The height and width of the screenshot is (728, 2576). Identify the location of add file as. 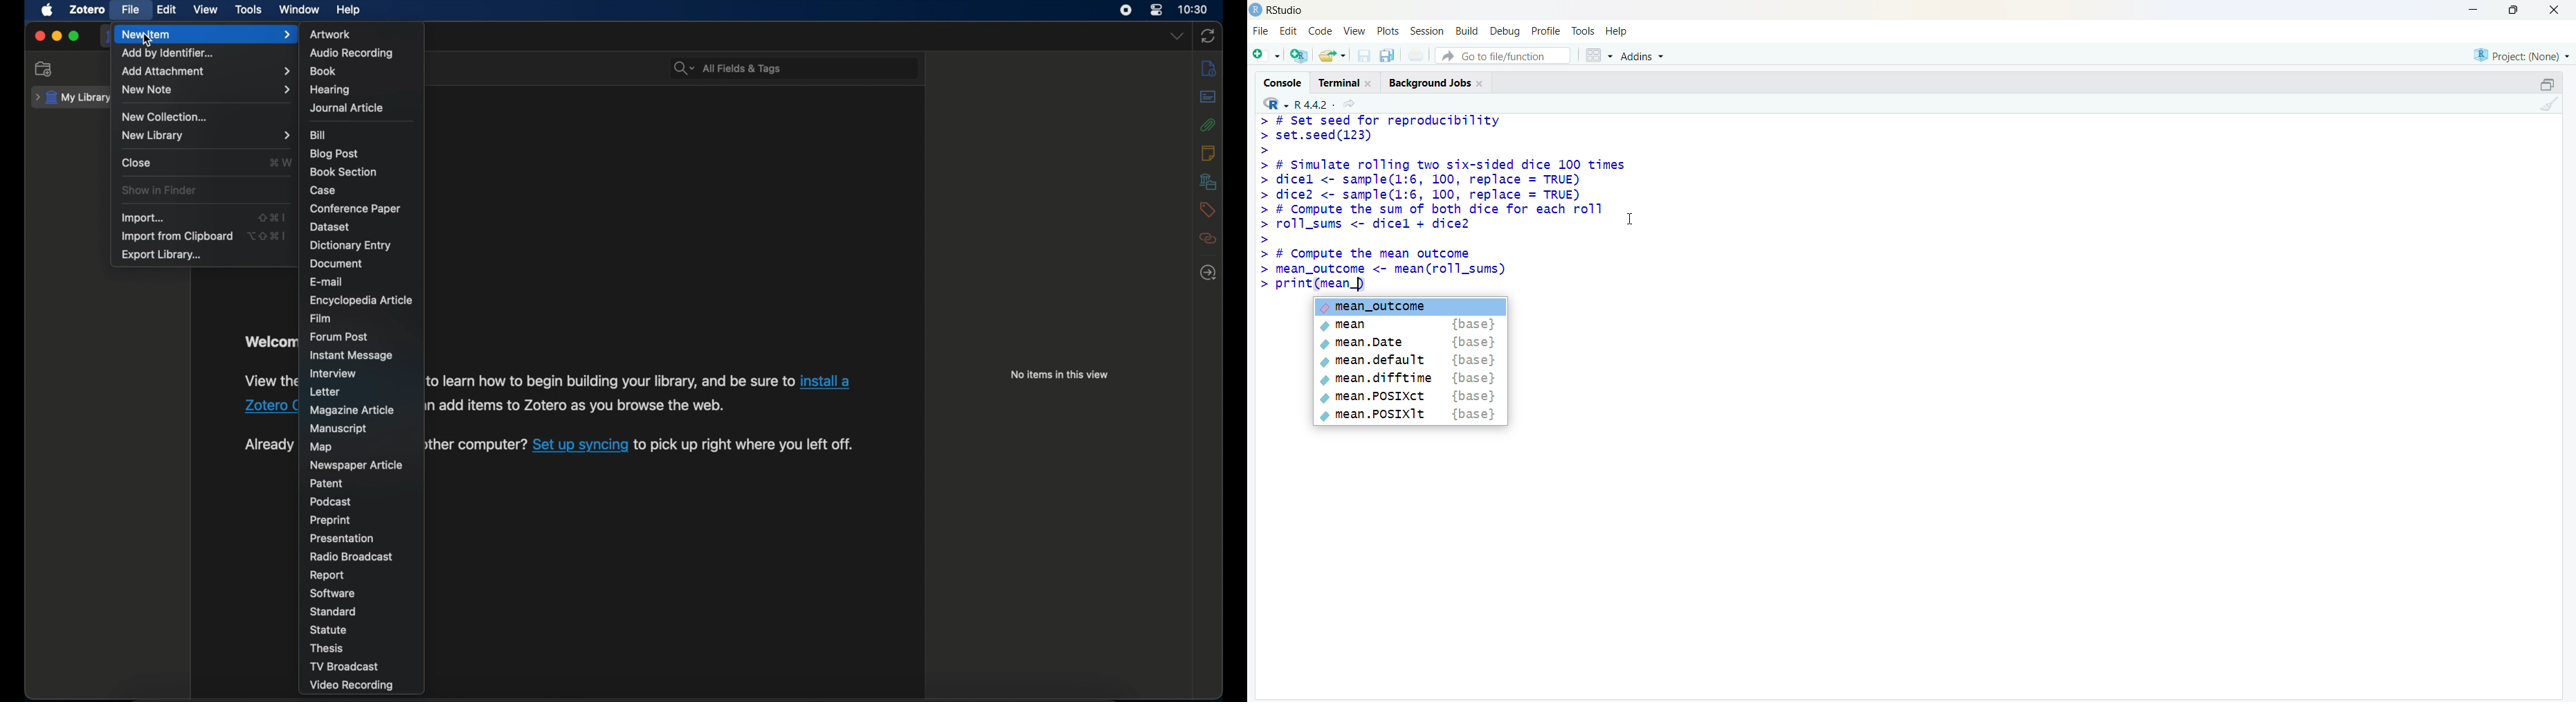
(1267, 55).